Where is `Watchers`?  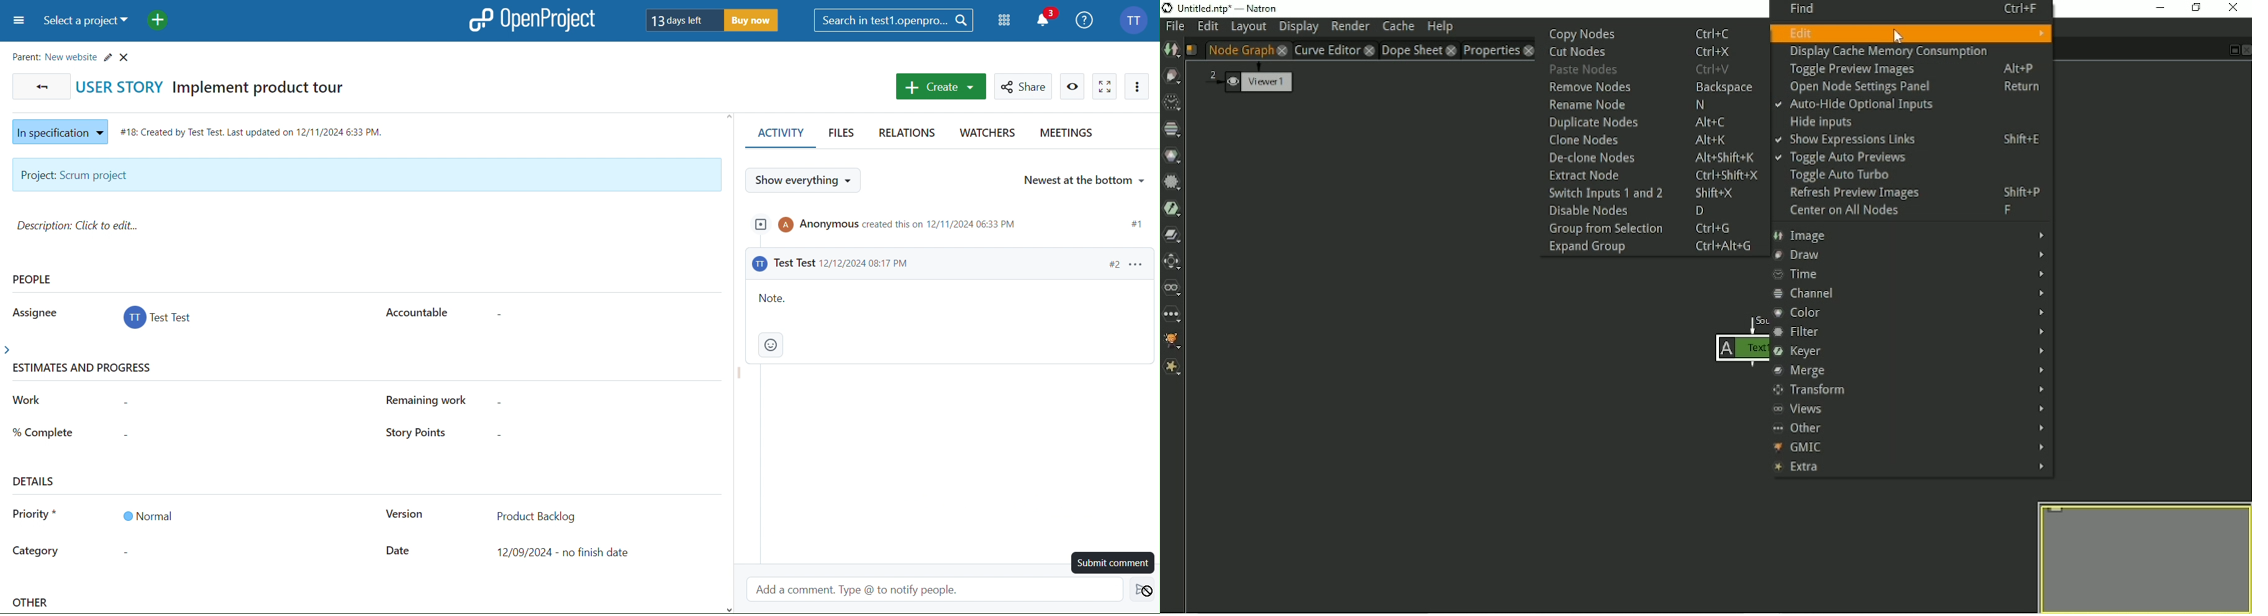 Watchers is located at coordinates (987, 135).